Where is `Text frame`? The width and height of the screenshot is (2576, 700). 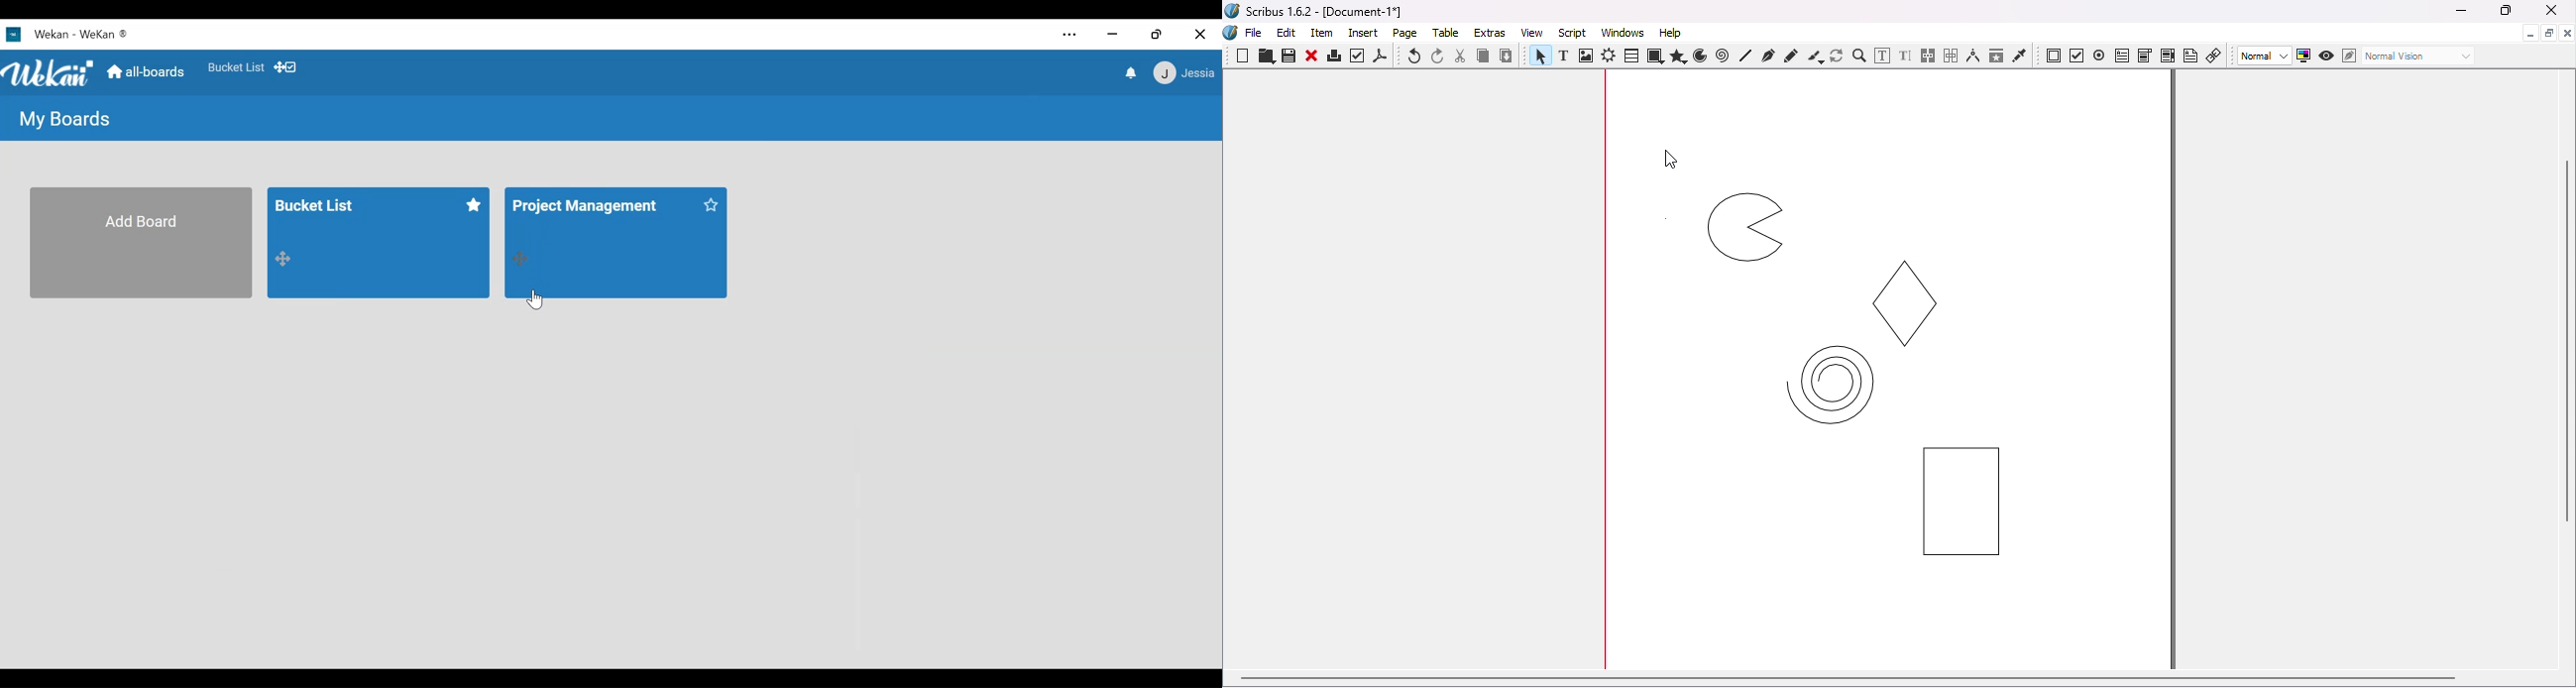
Text frame is located at coordinates (1567, 57).